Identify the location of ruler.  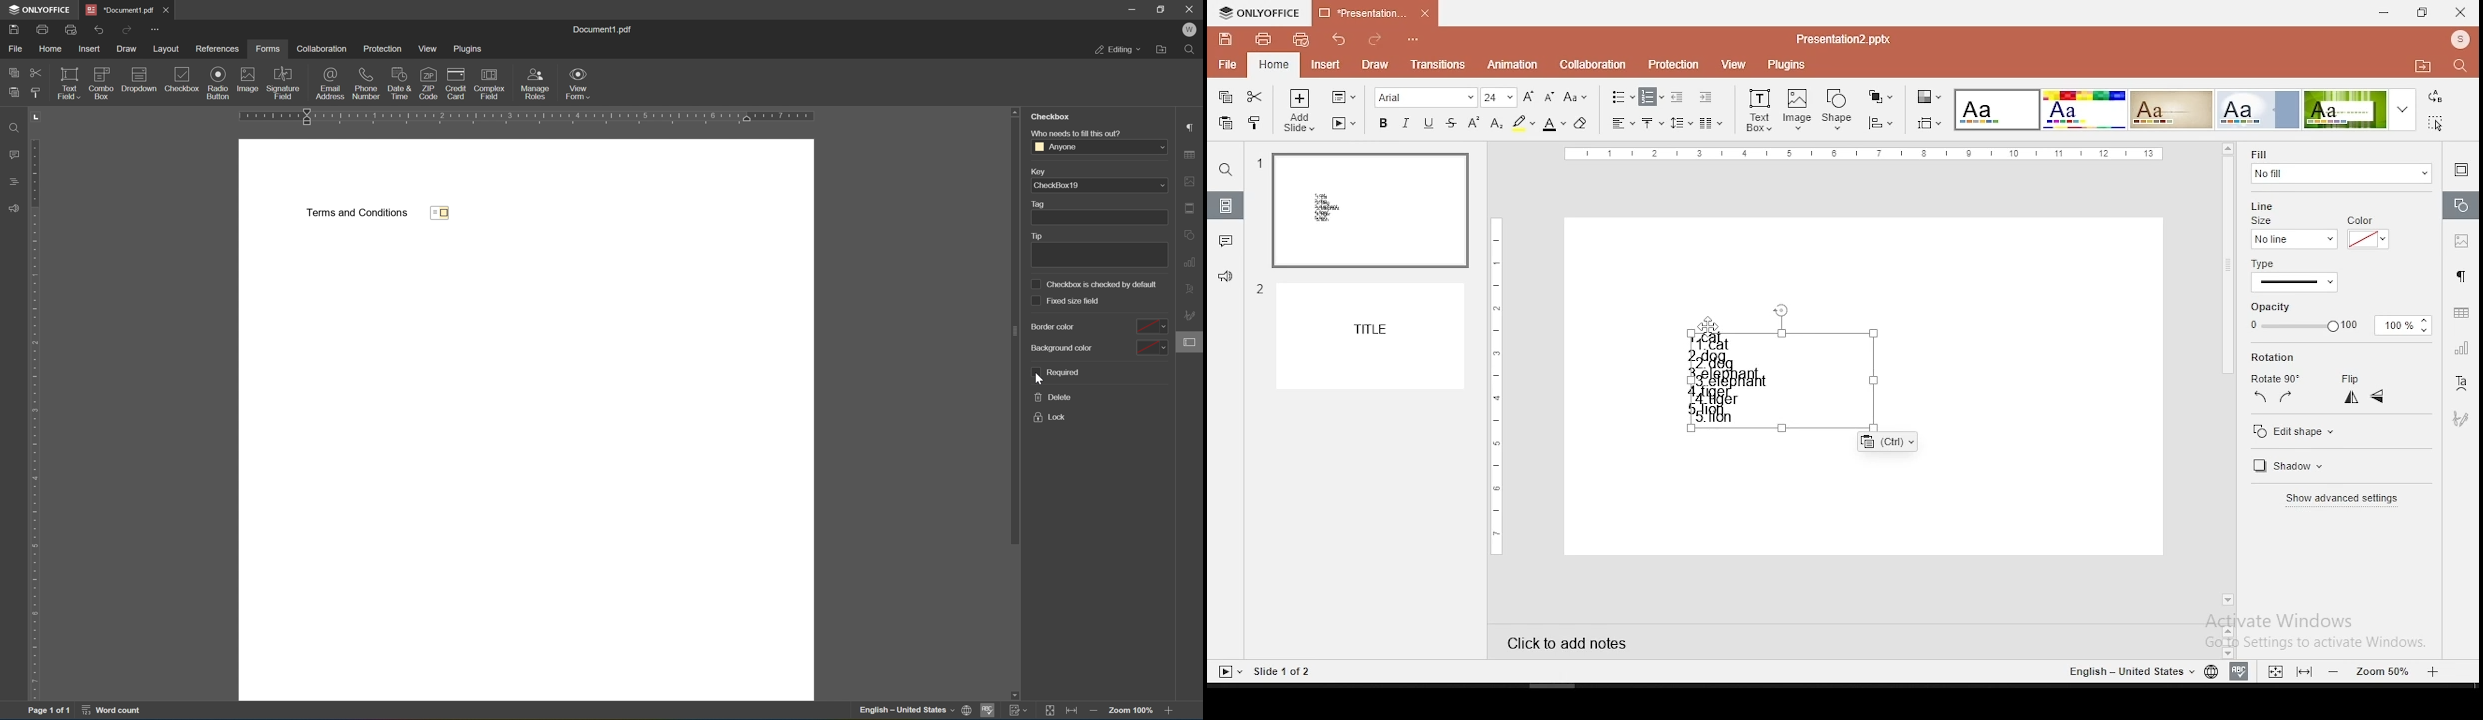
(539, 118).